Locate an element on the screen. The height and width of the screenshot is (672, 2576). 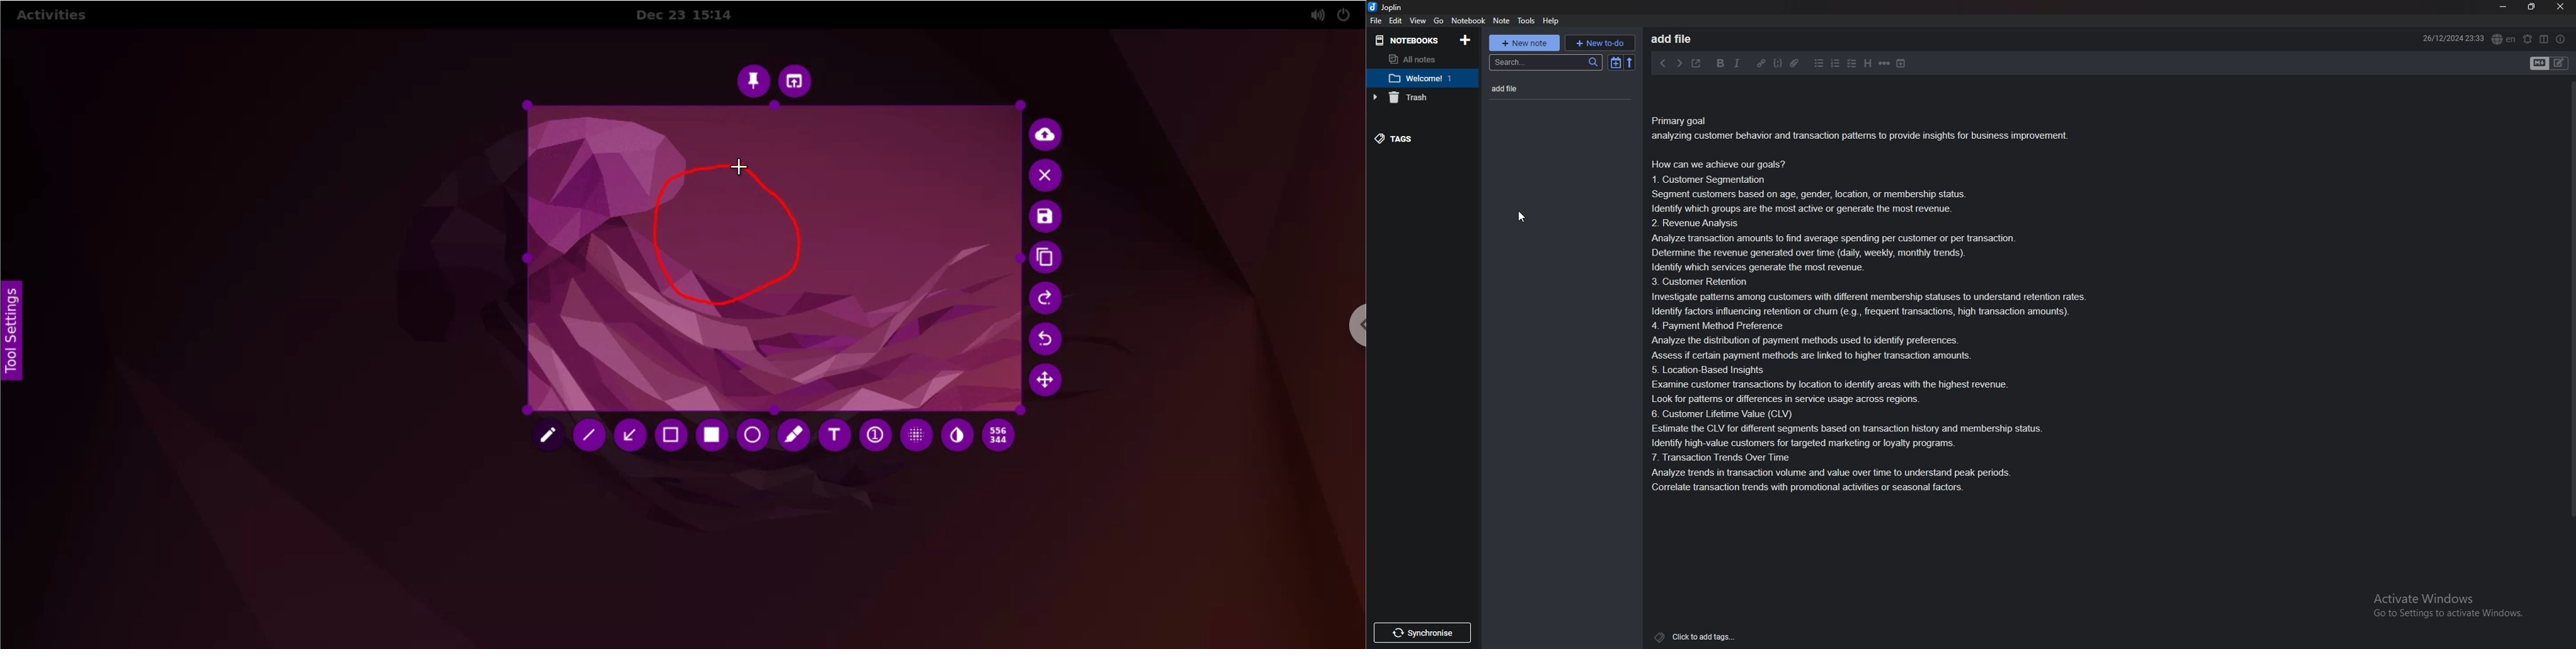
Italic is located at coordinates (1737, 64).